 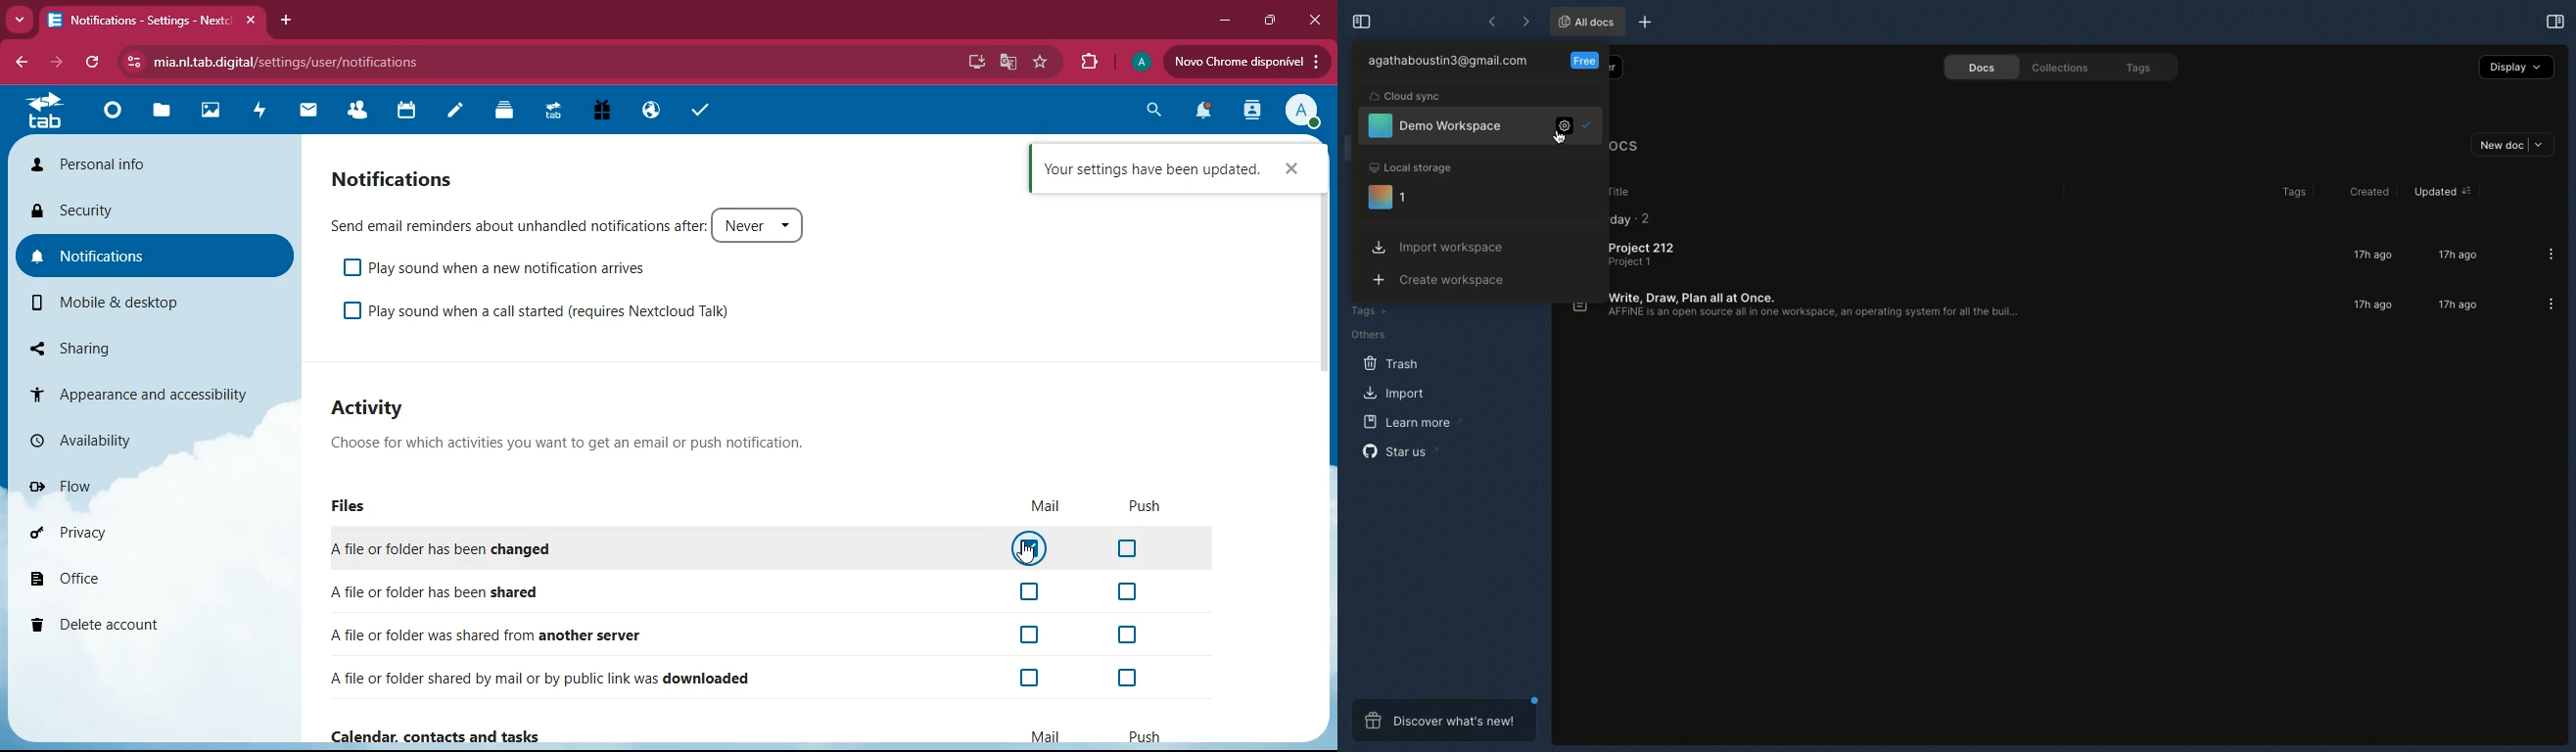 What do you see at coordinates (1010, 62) in the screenshot?
I see `google translate` at bounding box center [1010, 62].